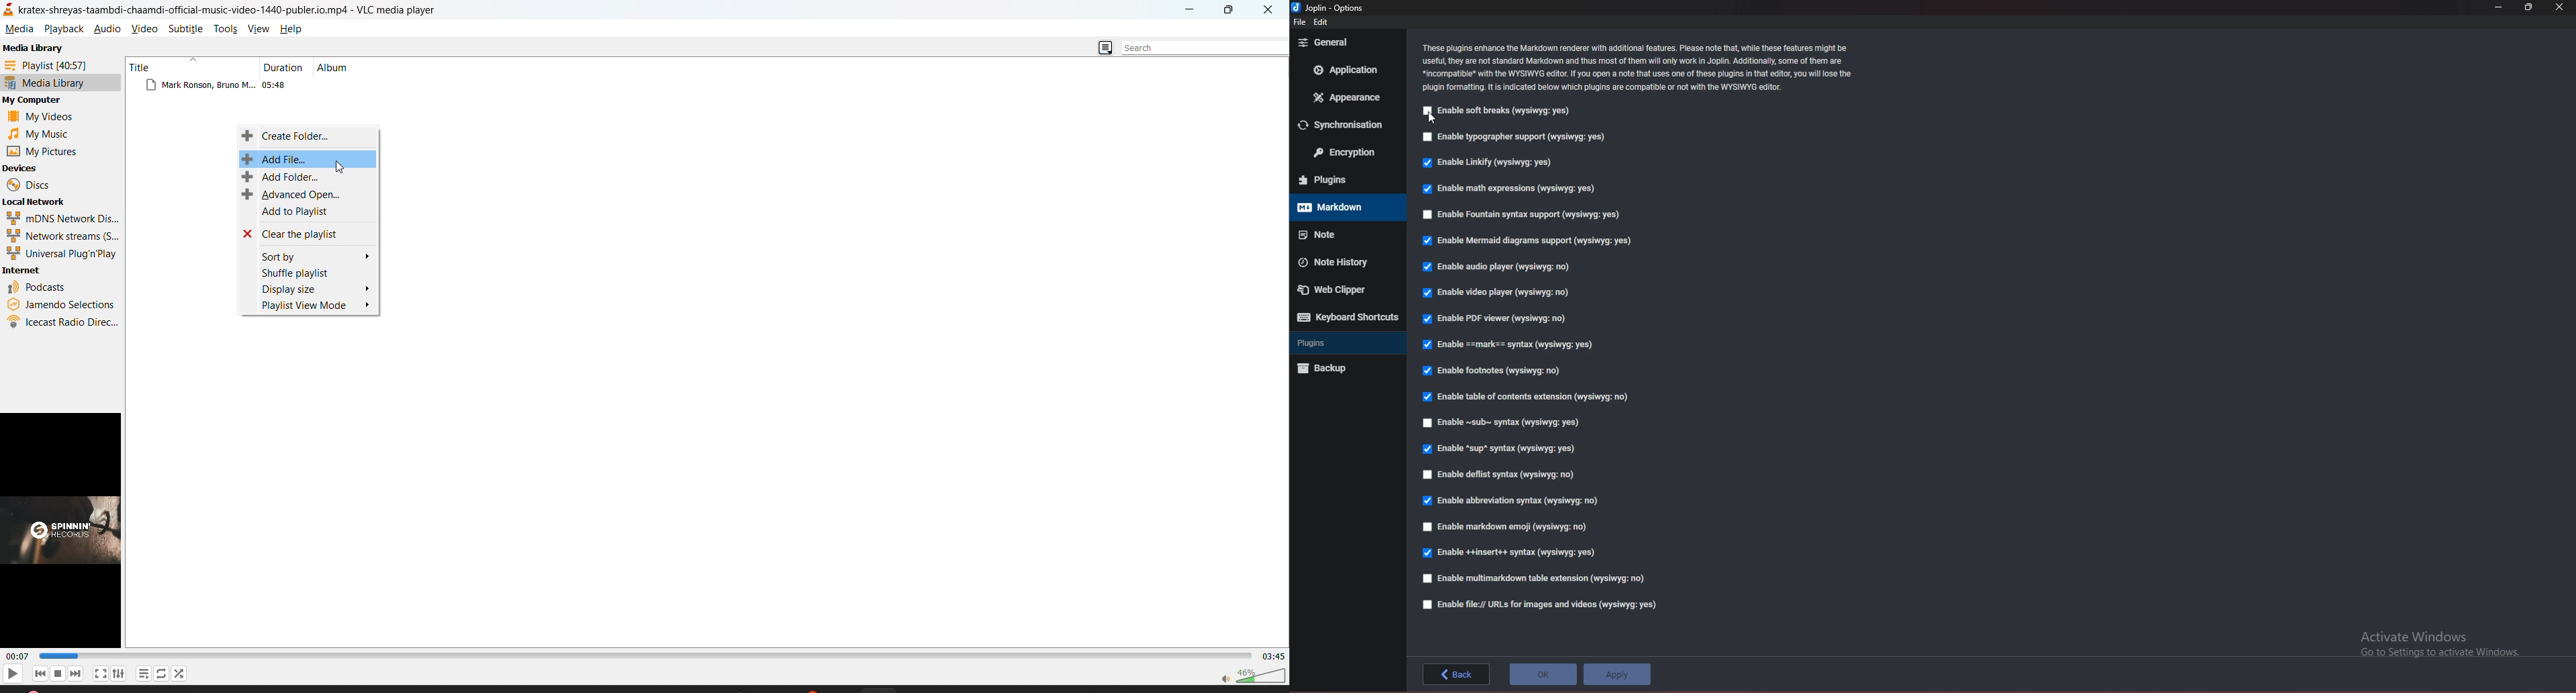 This screenshot has height=700, width=2576. What do you see at coordinates (1342, 262) in the screenshot?
I see `note history` at bounding box center [1342, 262].